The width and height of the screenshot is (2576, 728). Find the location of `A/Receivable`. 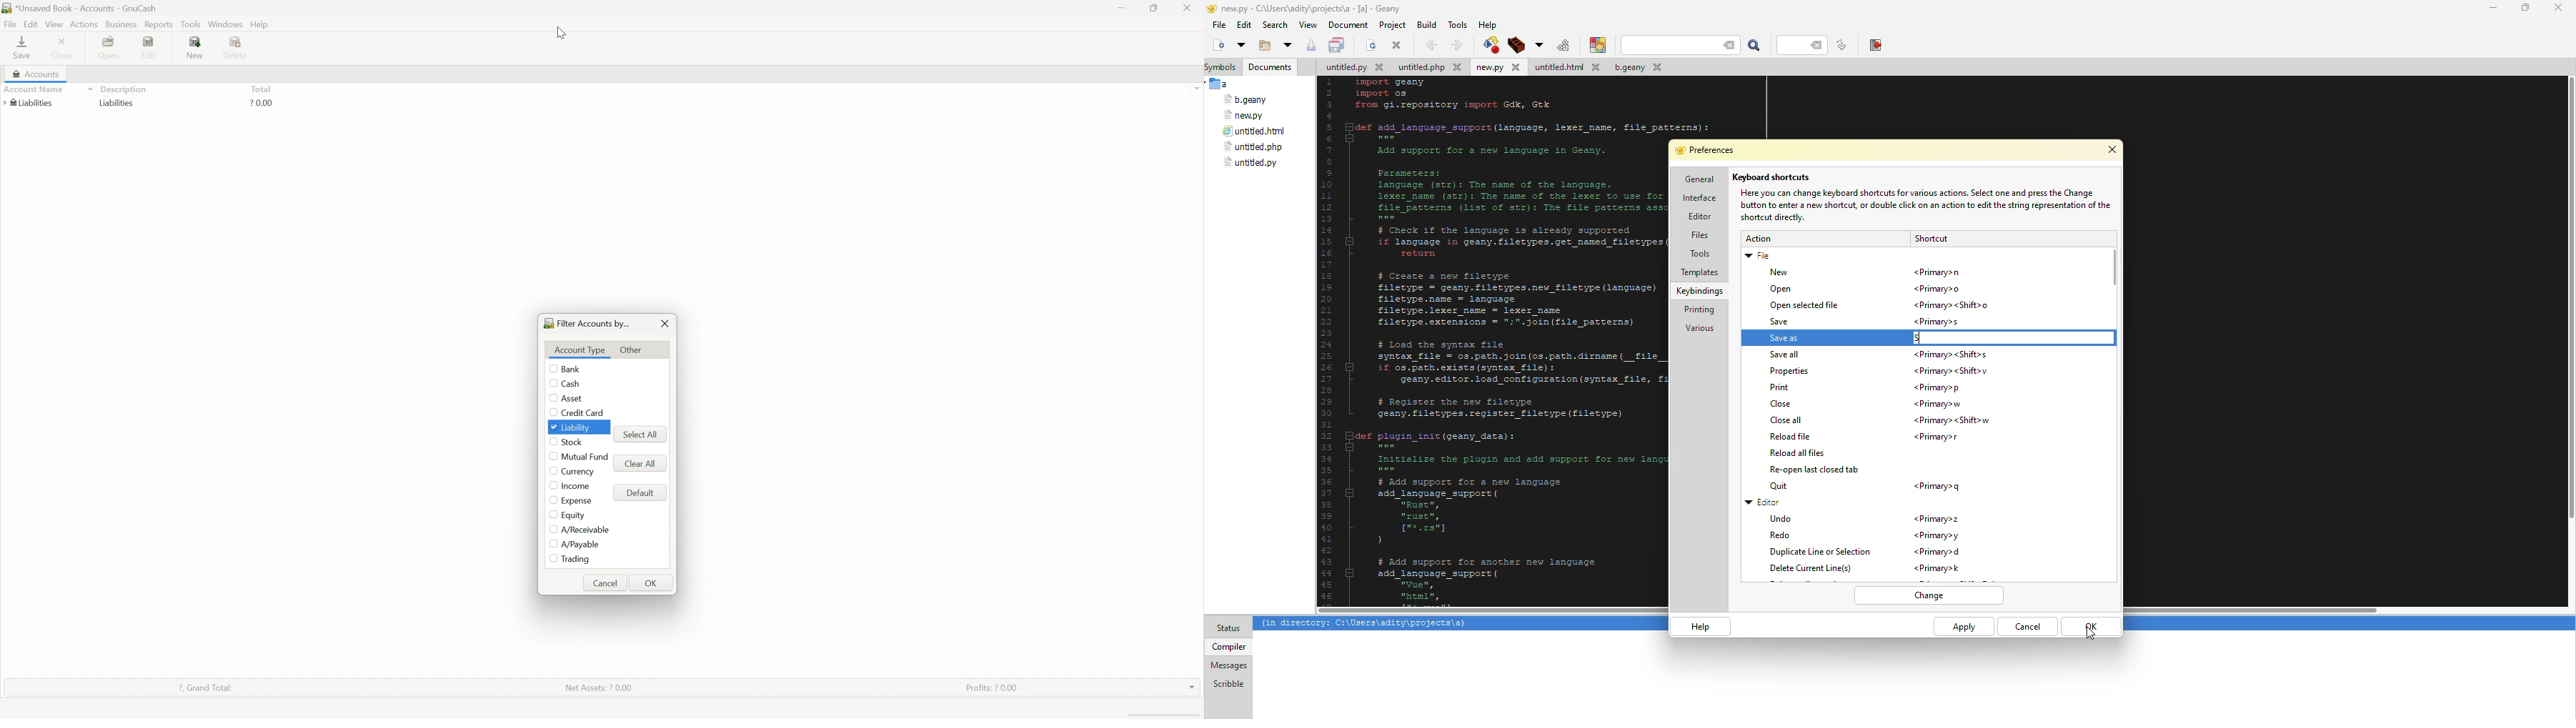

A/Receivable is located at coordinates (585, 529).